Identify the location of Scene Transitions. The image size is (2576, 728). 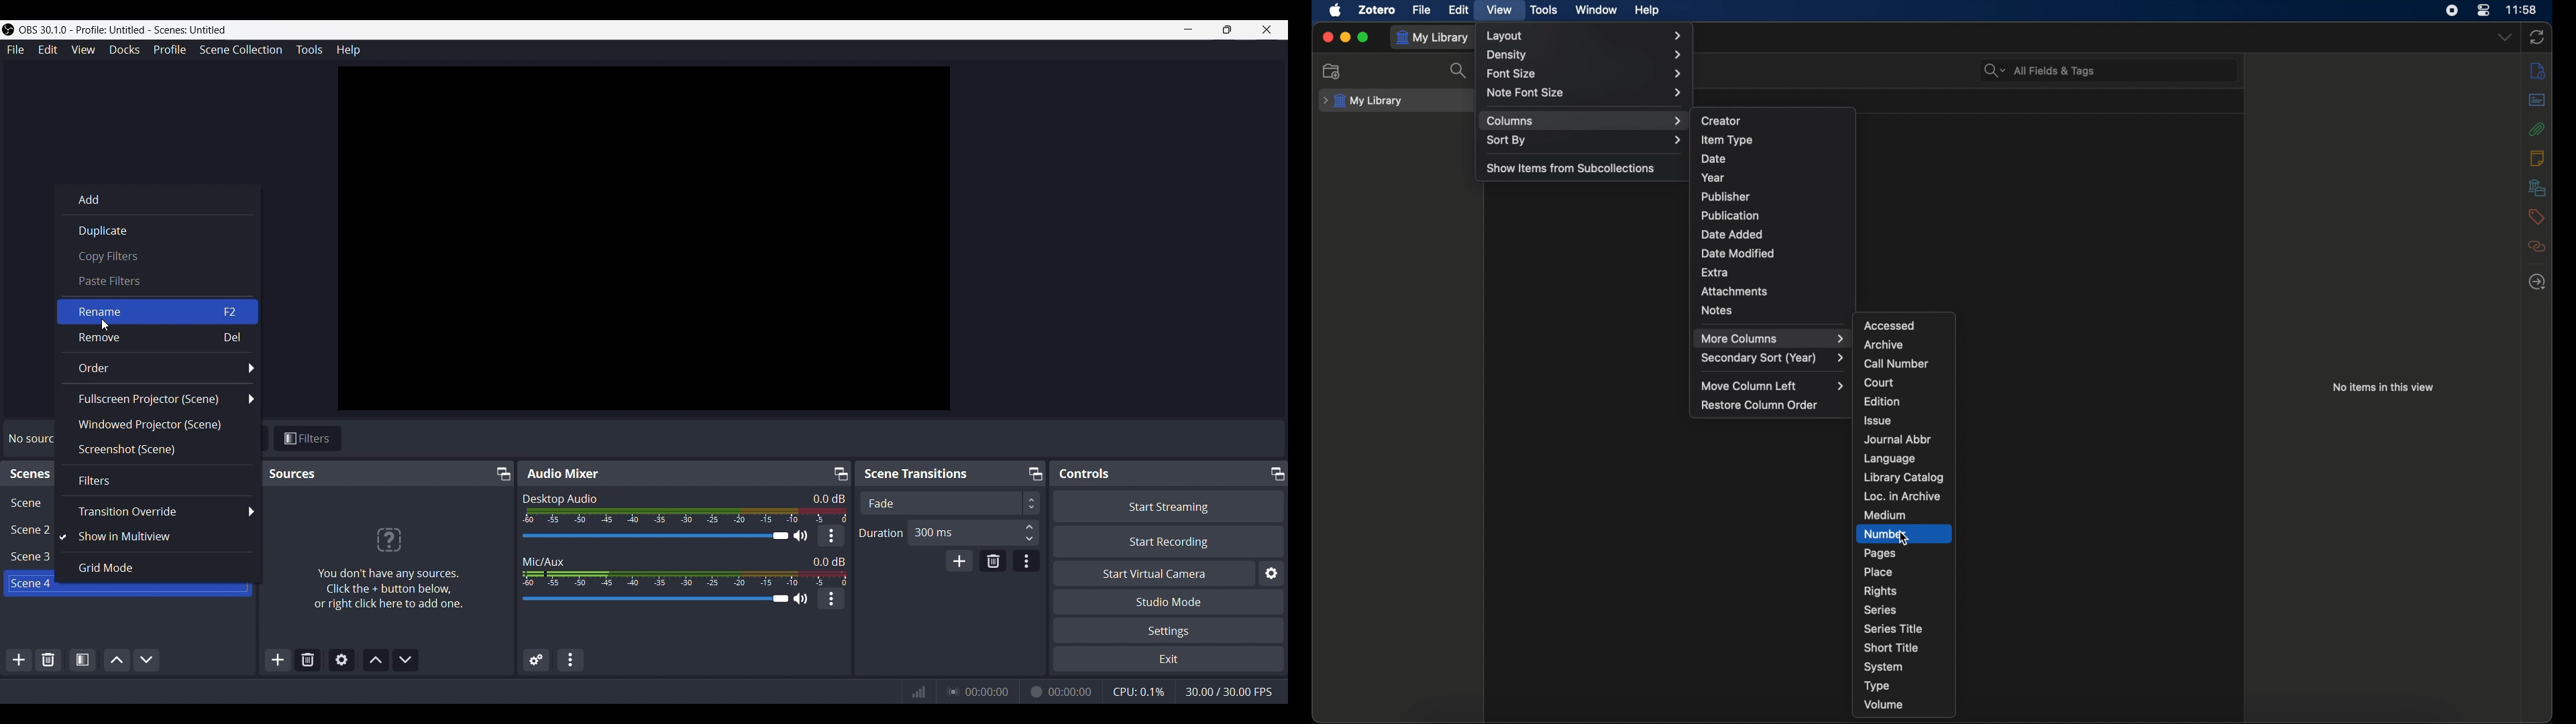
(919, 473).